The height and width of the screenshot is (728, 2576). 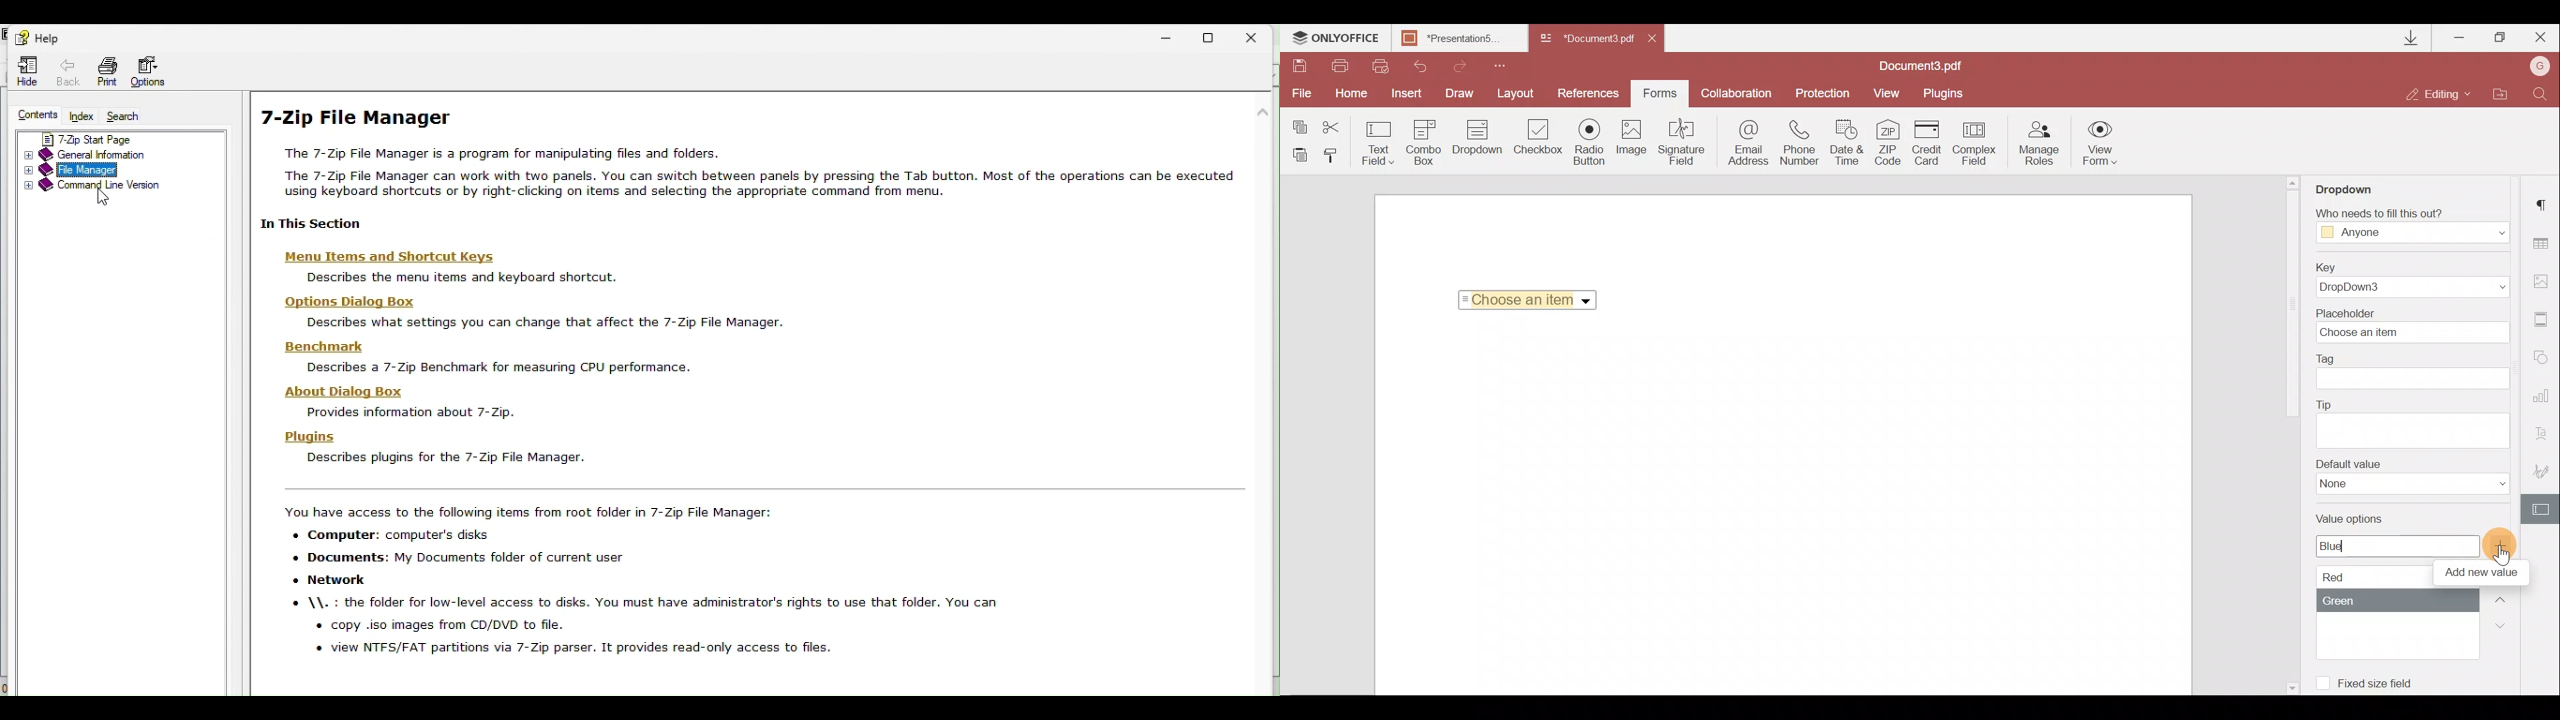 What do you see at coordinates (461, 277) in the screenshot?
I see `description of menu items and shortcut` at bounding box center [461, 277].